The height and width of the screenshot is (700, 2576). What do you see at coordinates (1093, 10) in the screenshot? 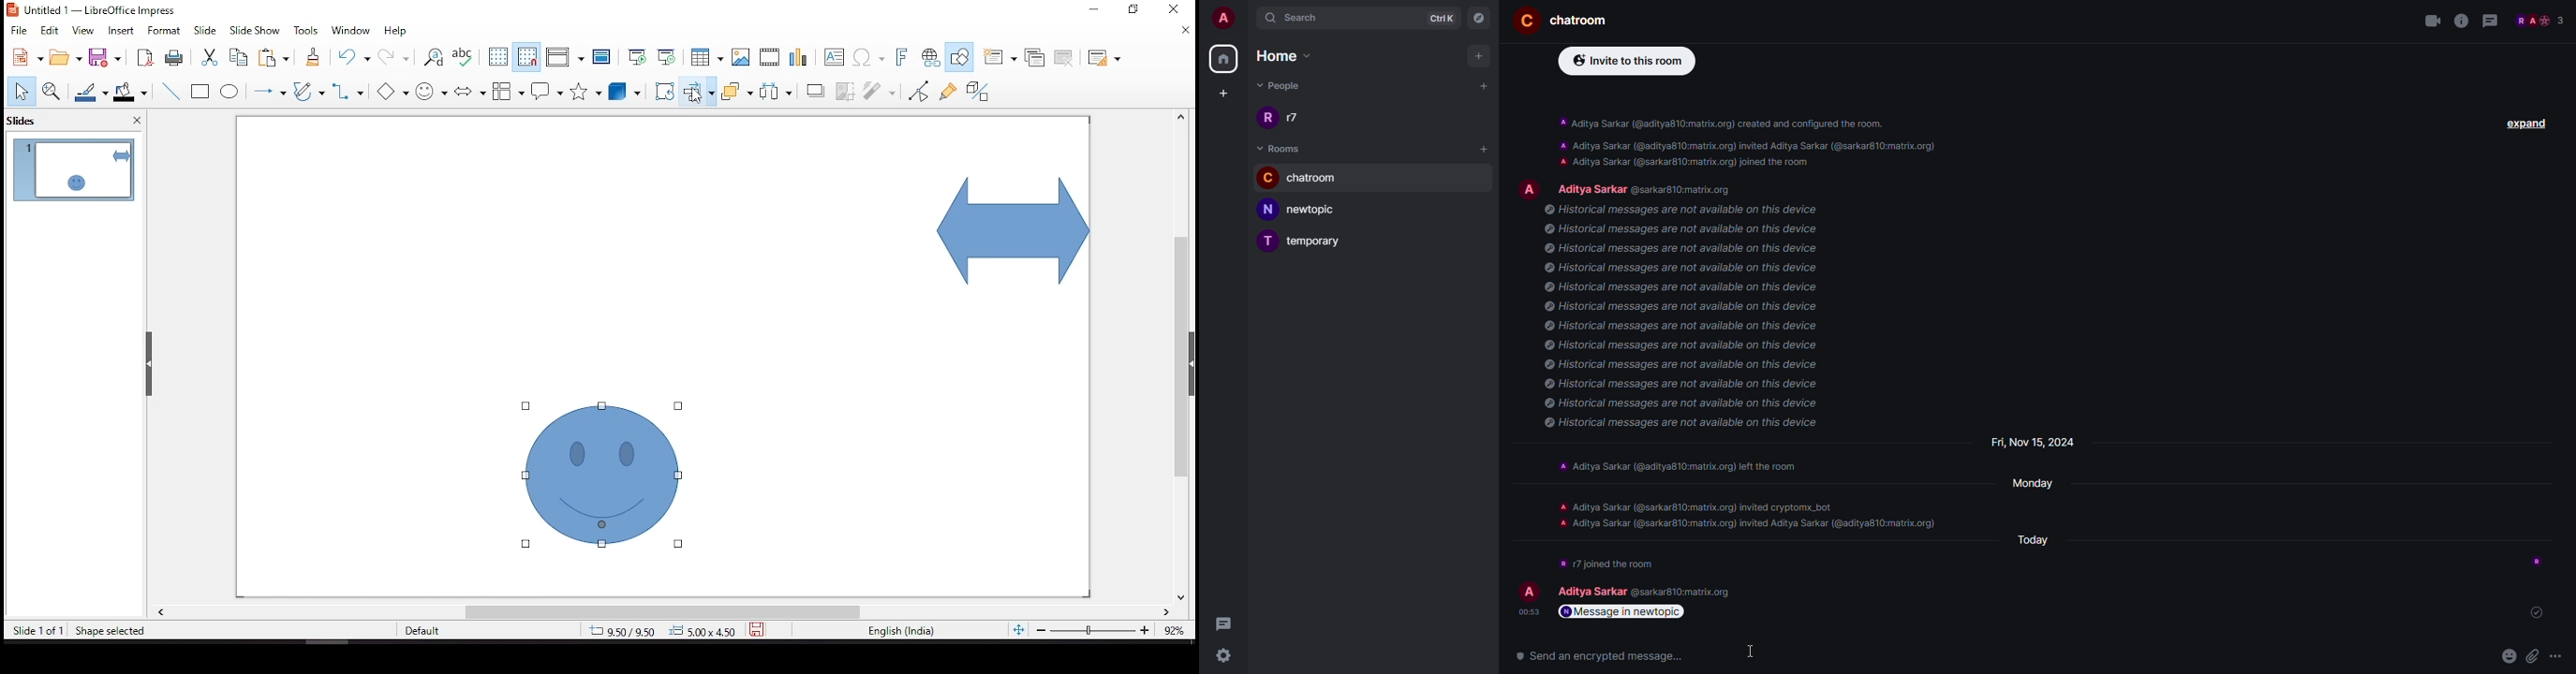
I see `restore` at bounding box center [1093, 10].